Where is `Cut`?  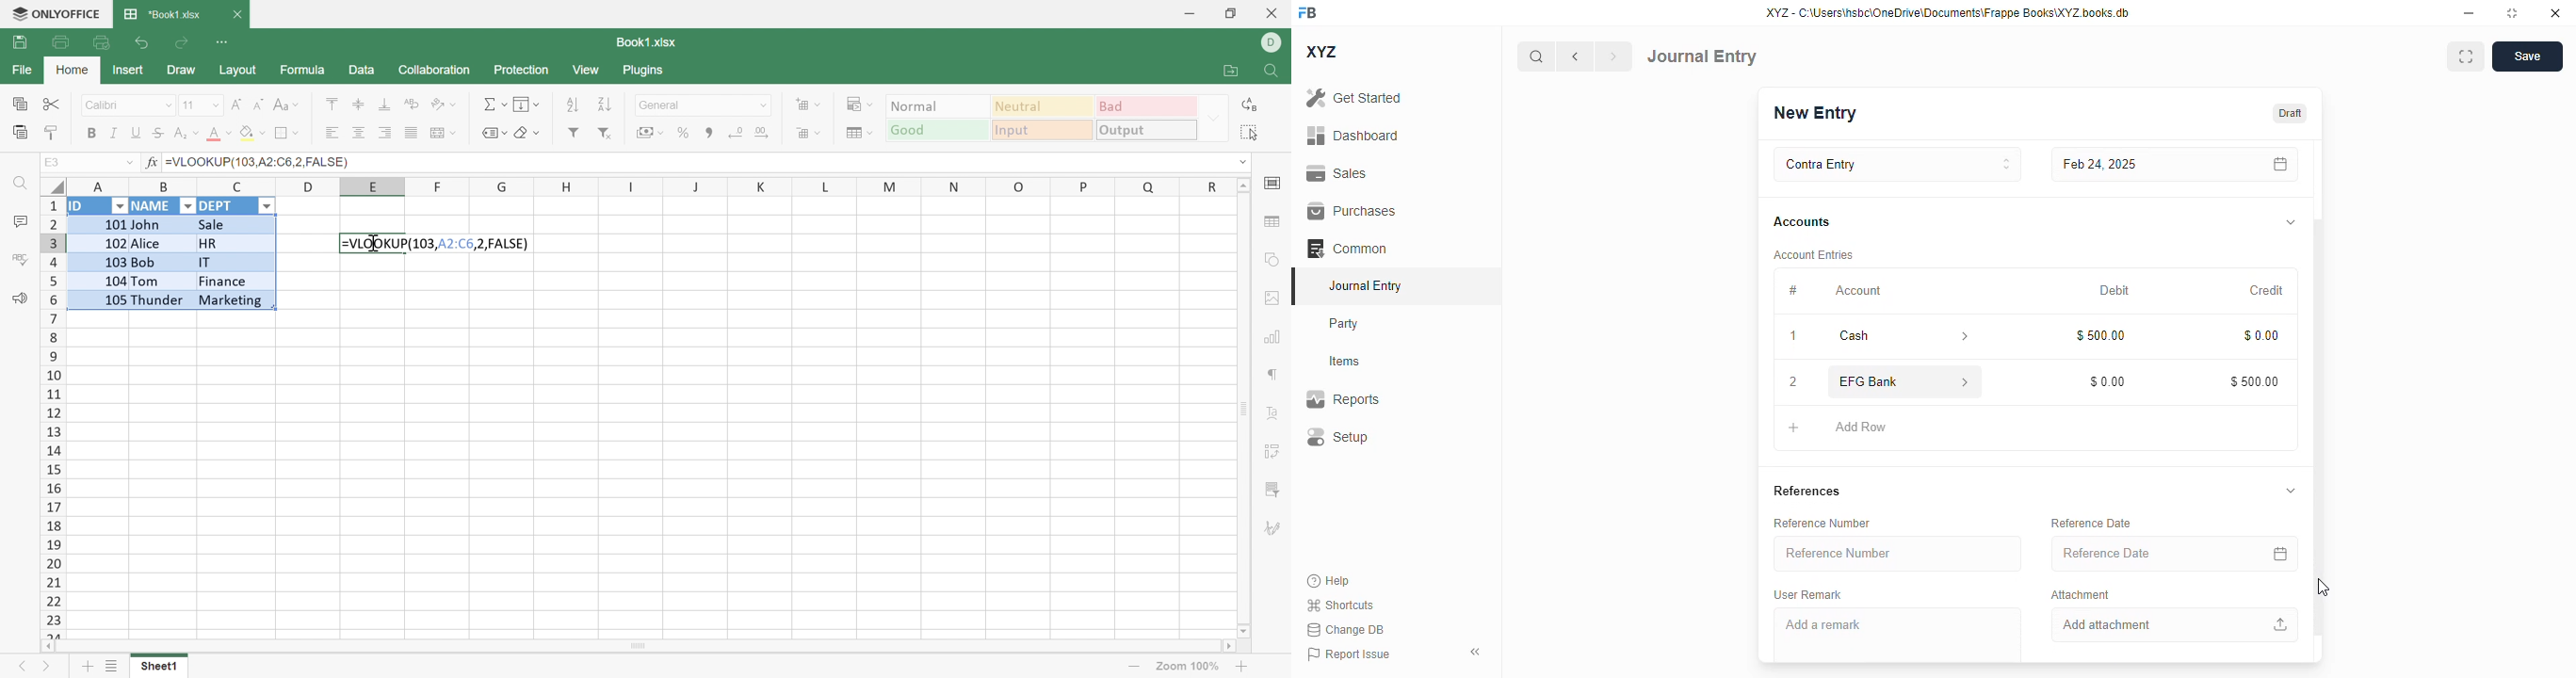
Cut is located at coordinates (54, 104).